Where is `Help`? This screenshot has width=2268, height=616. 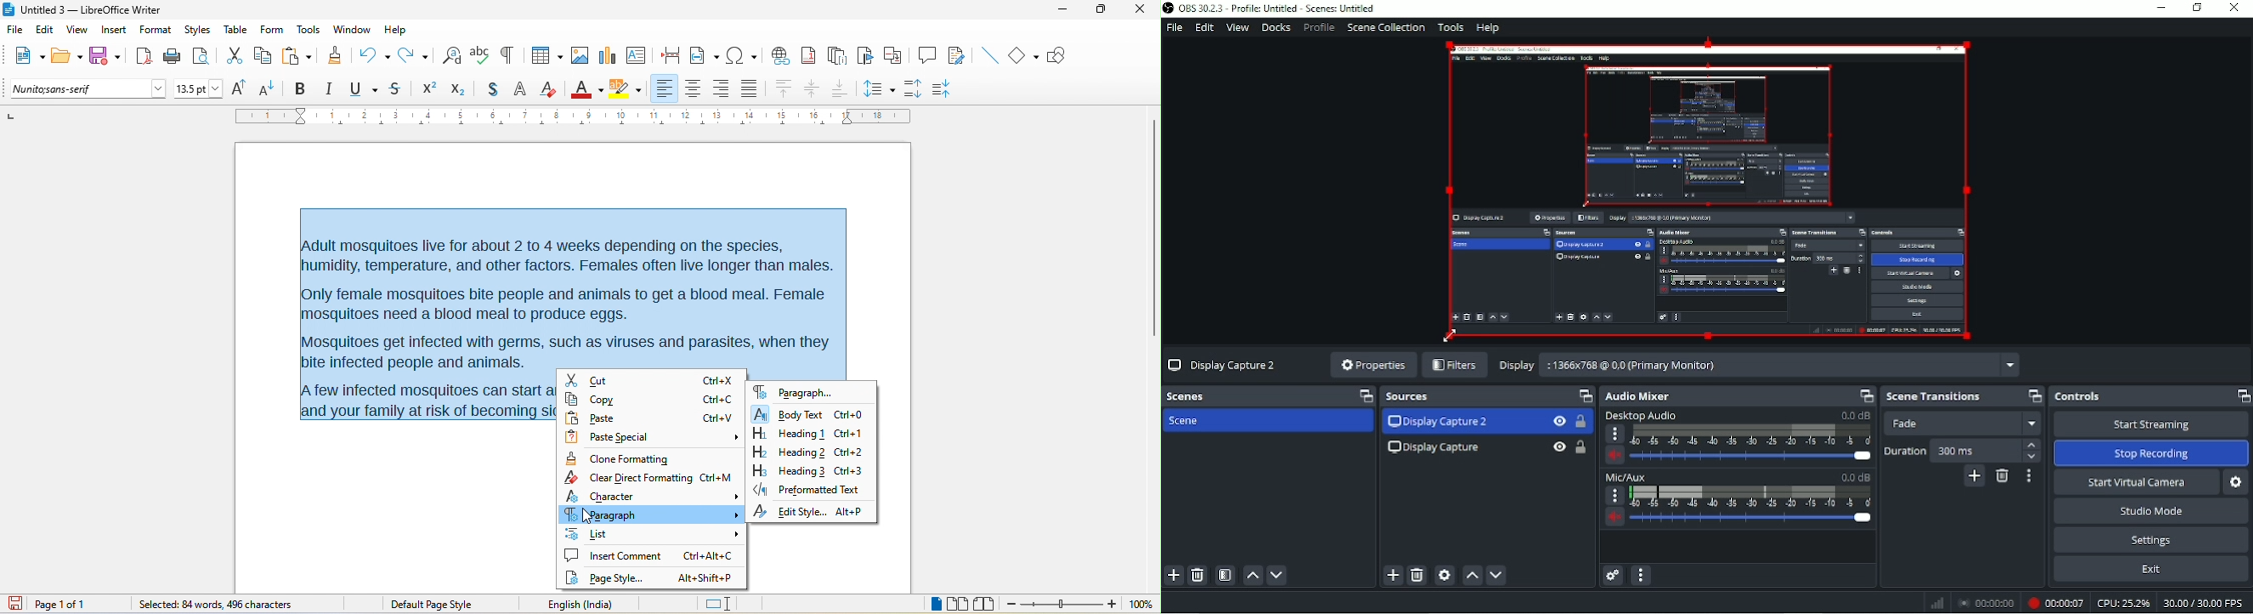 Help is located at coordinates (1487, 29).